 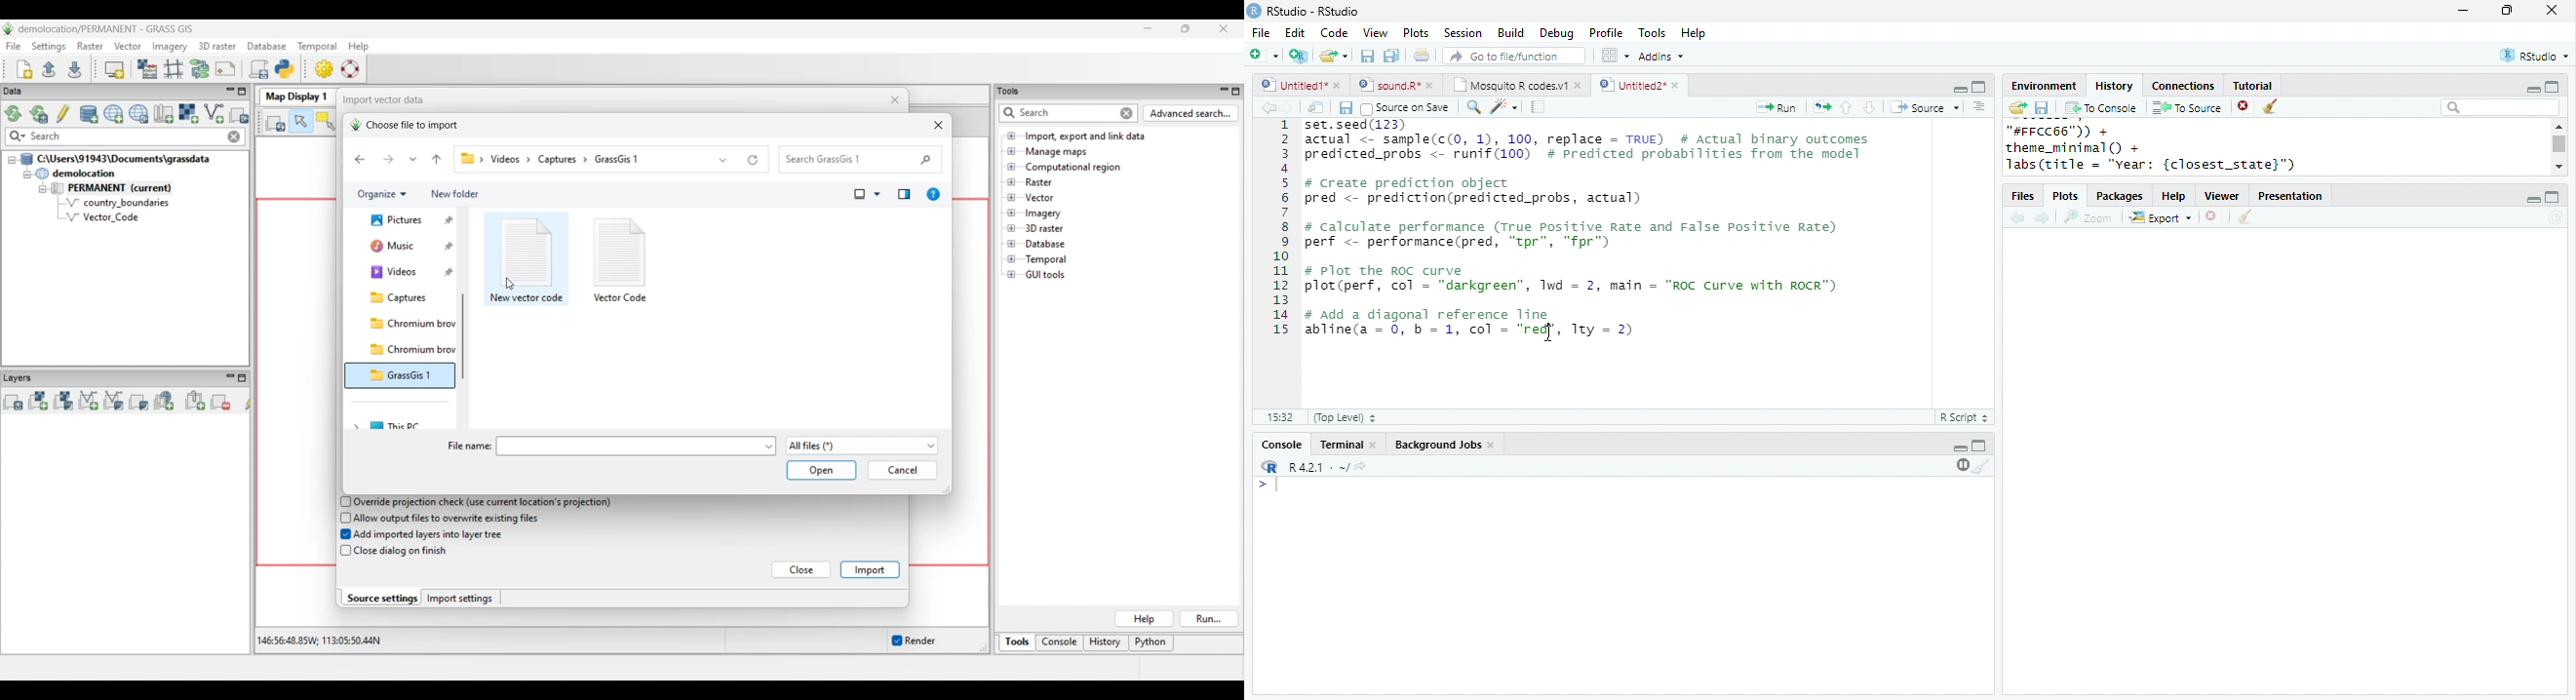 I want to click on To console, so click(x=2101, y=108).